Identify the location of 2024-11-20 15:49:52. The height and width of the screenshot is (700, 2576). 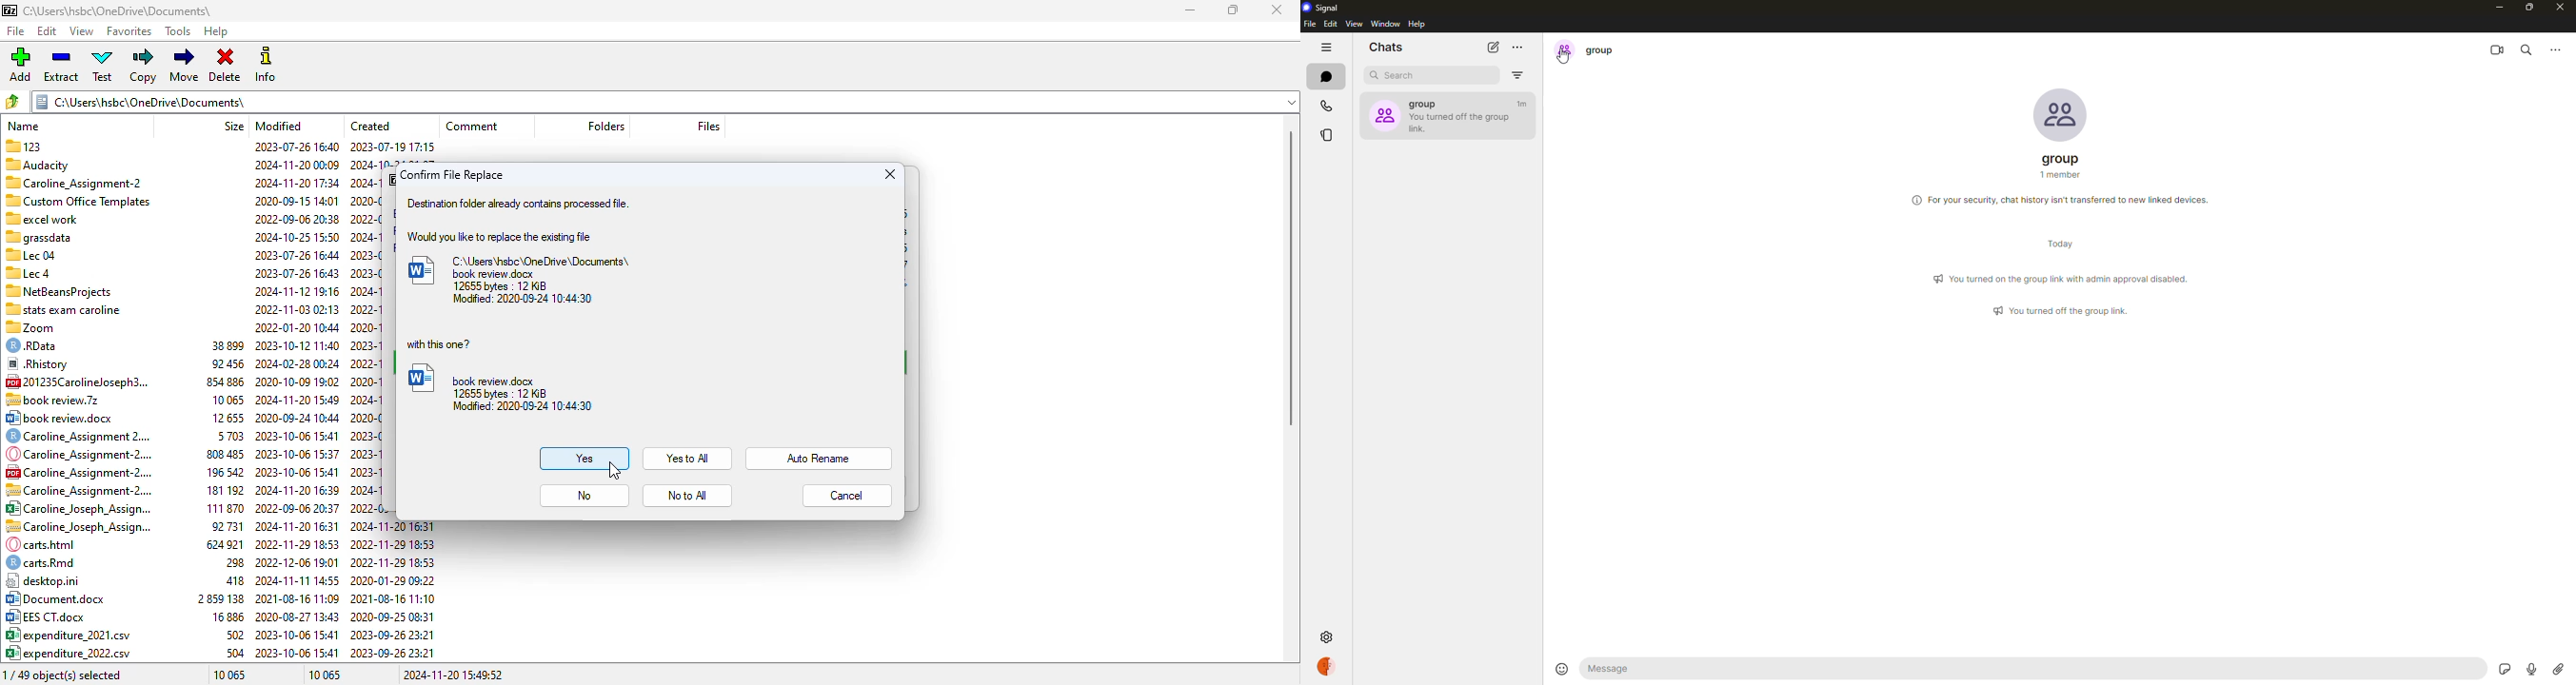
(455, 675).